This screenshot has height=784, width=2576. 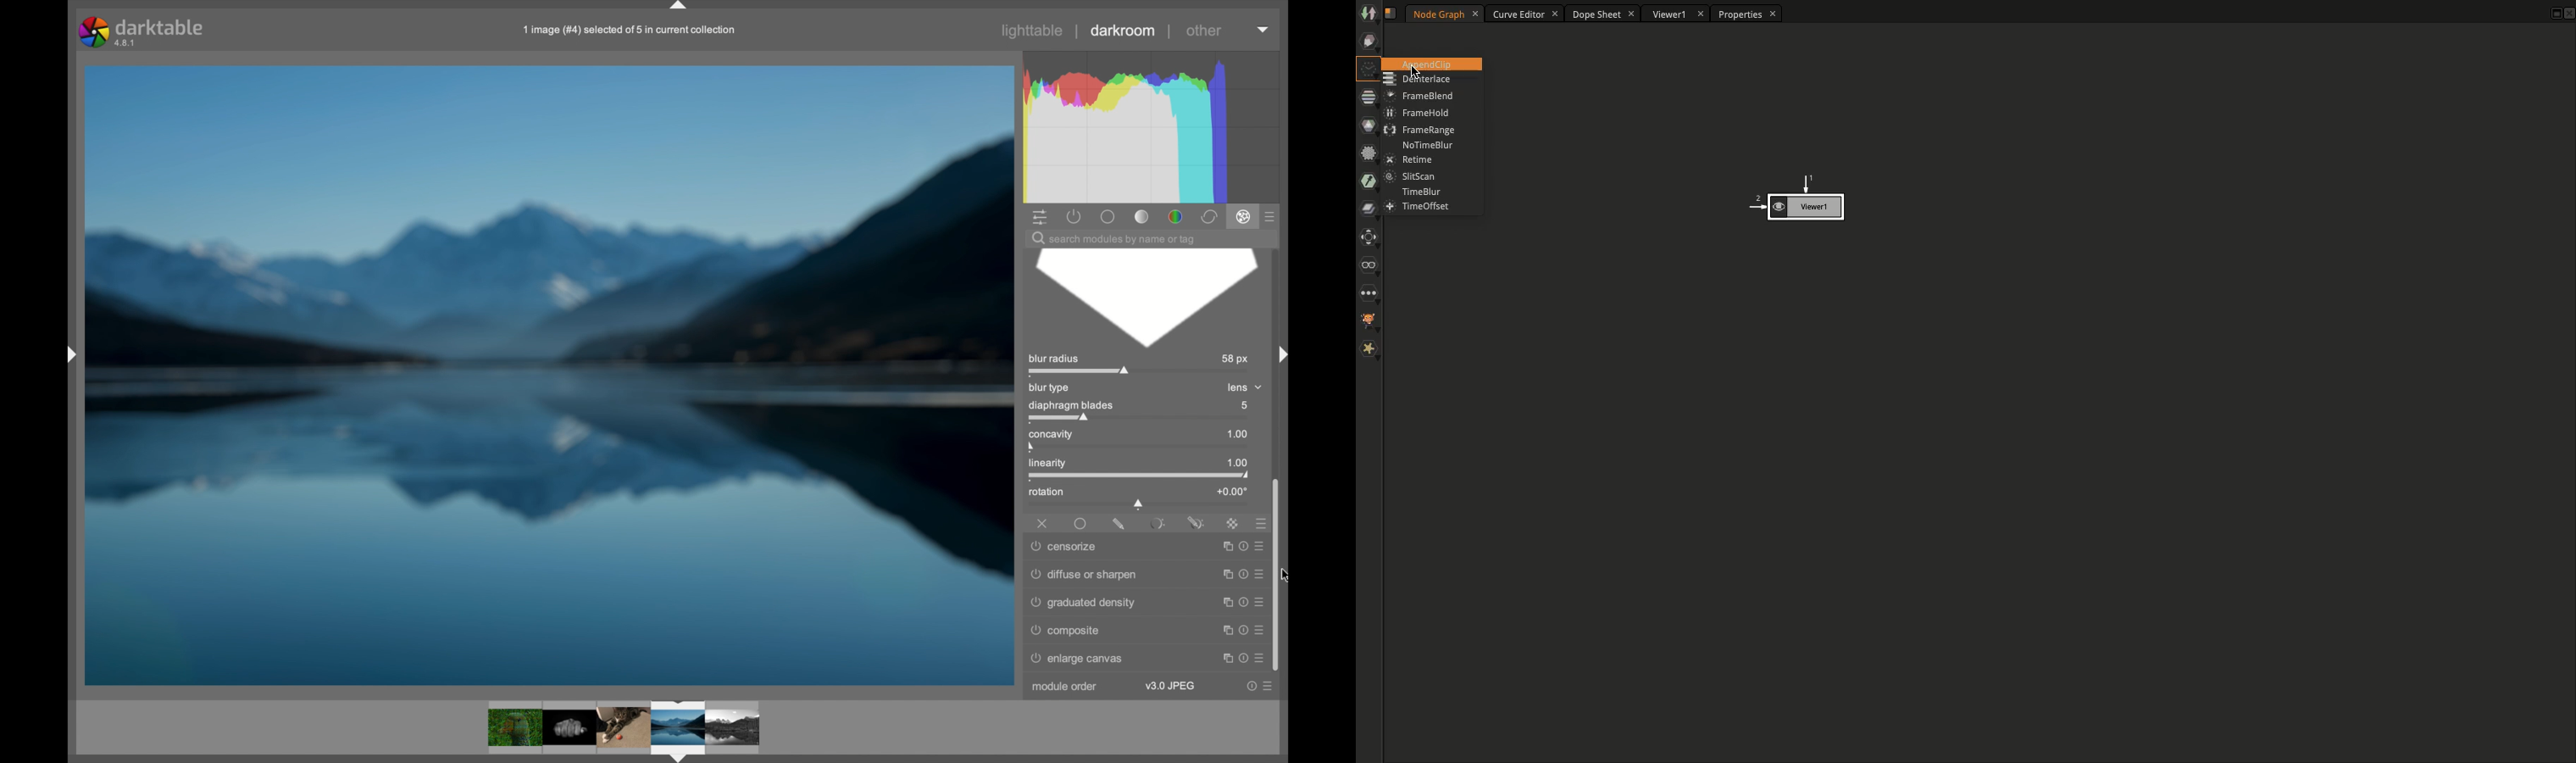 I want to click on darkroom, so click(x=1123, y=30).